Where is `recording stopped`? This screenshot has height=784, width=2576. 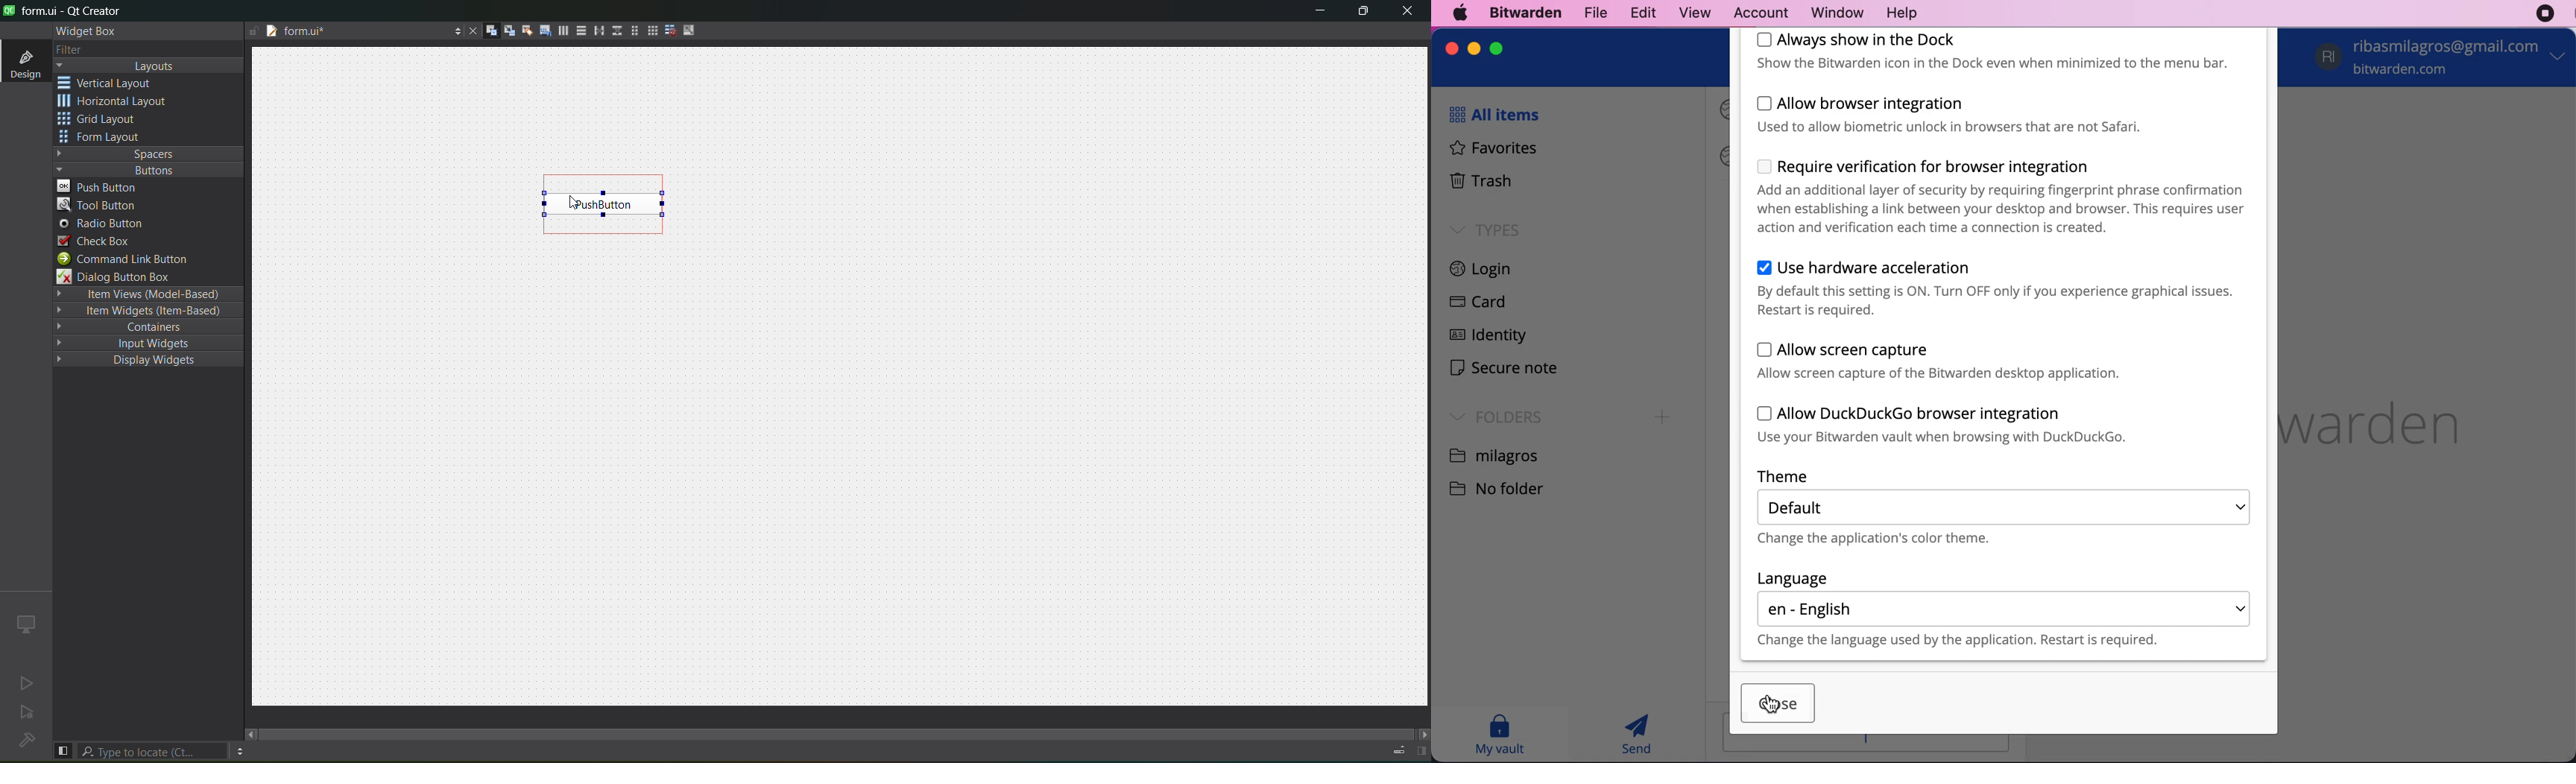
recording stopped is located at coordinates (2545, 14).